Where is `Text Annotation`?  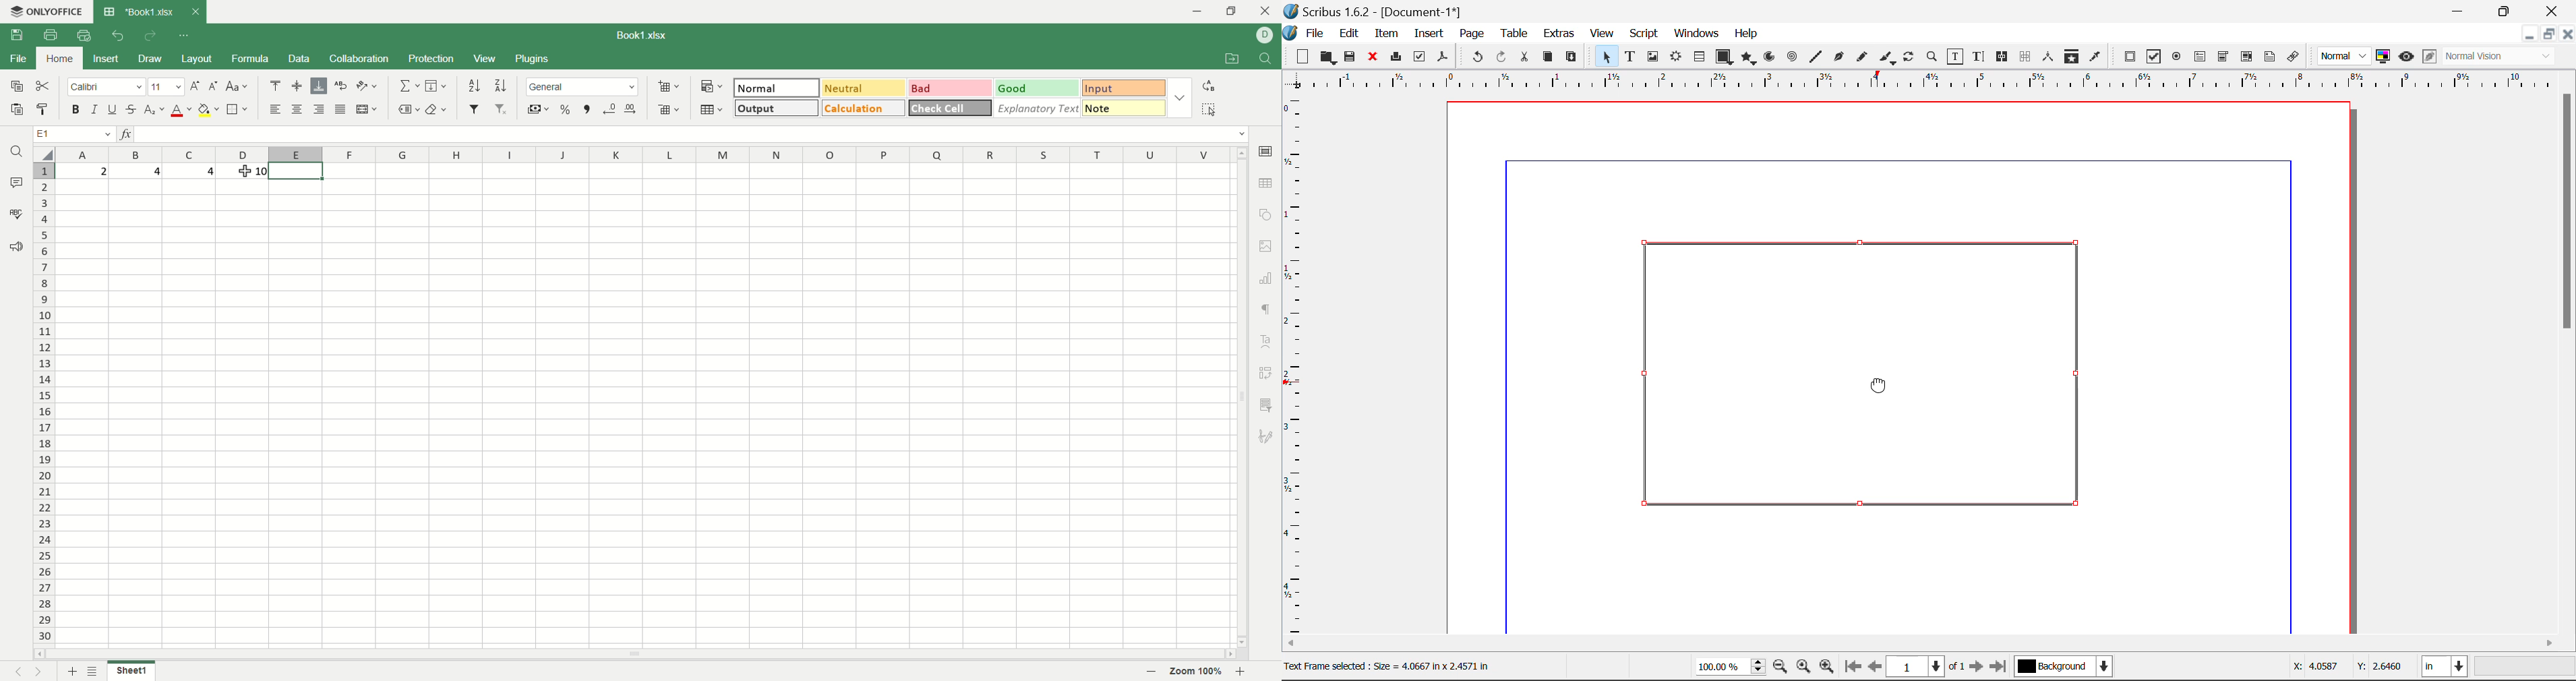 Text Annotation is located at coordinates (2270, 57).